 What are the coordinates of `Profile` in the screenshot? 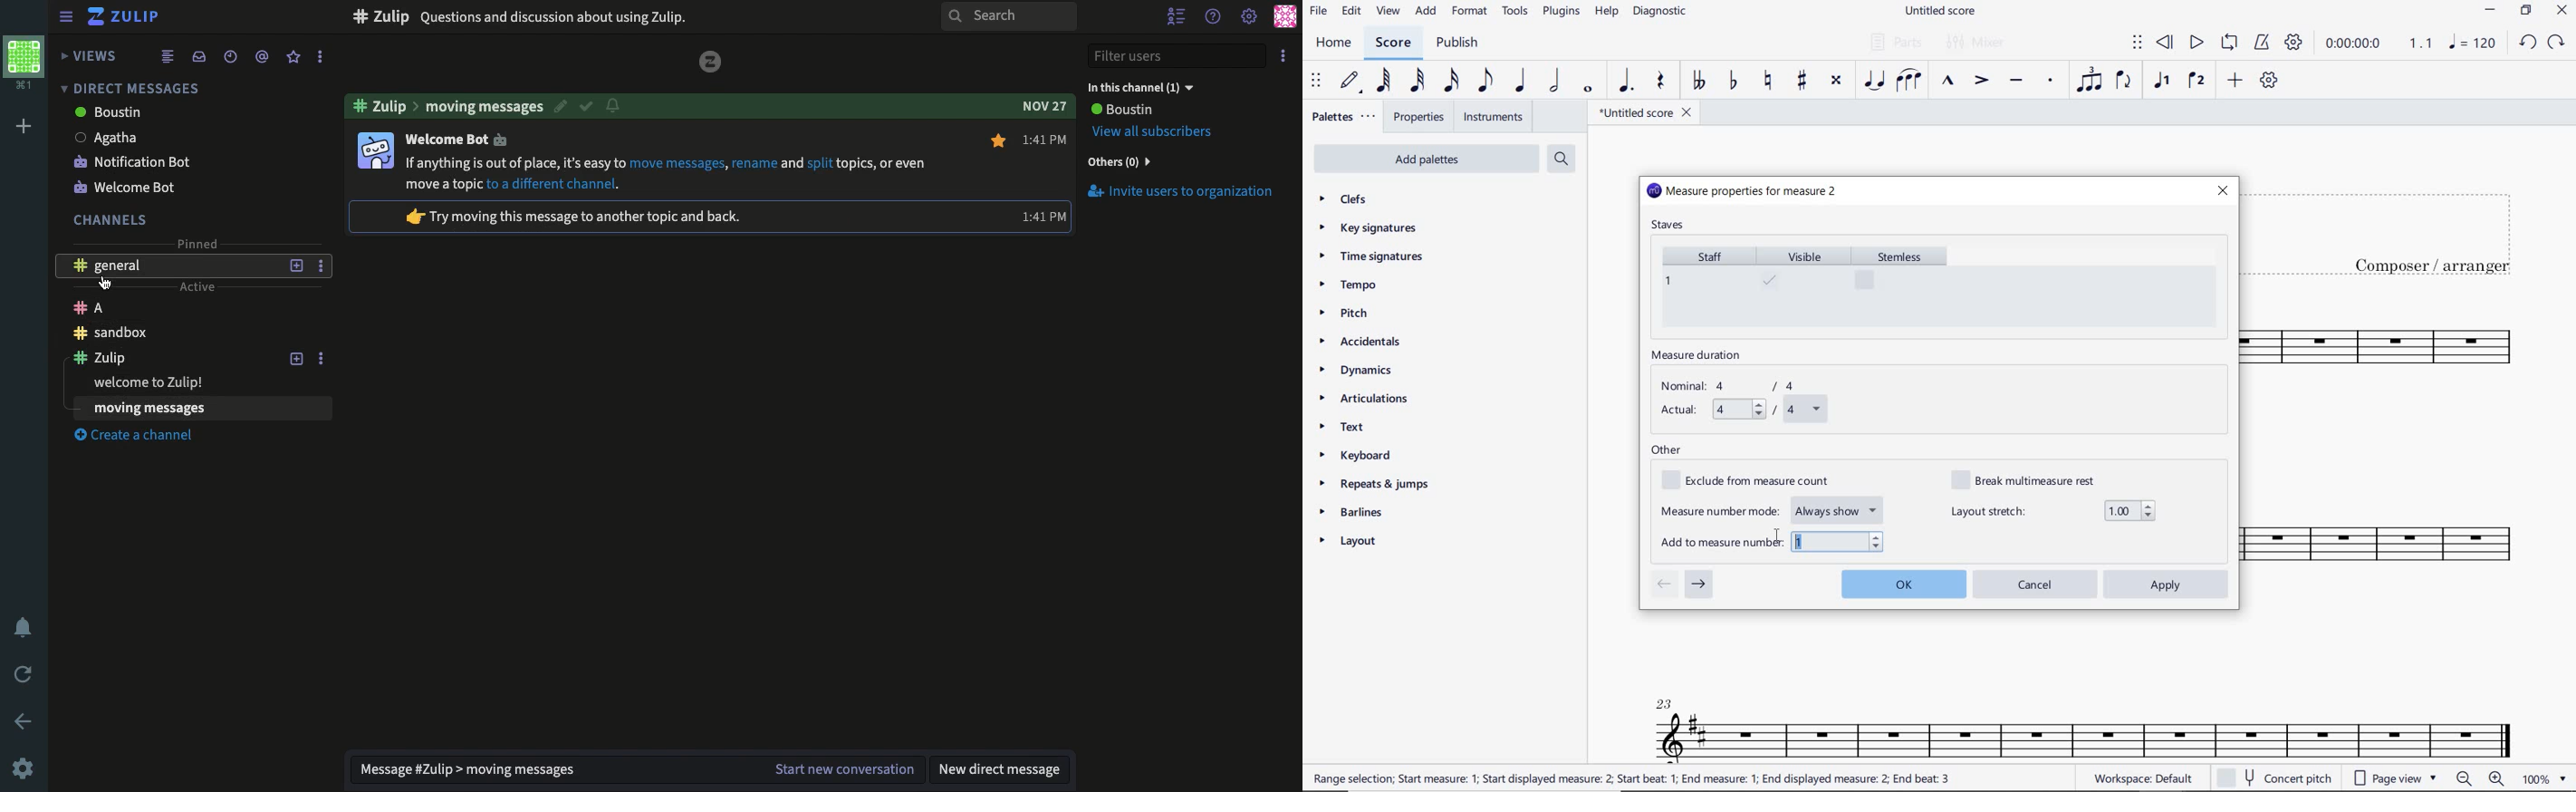 It's located at (1284, 16).